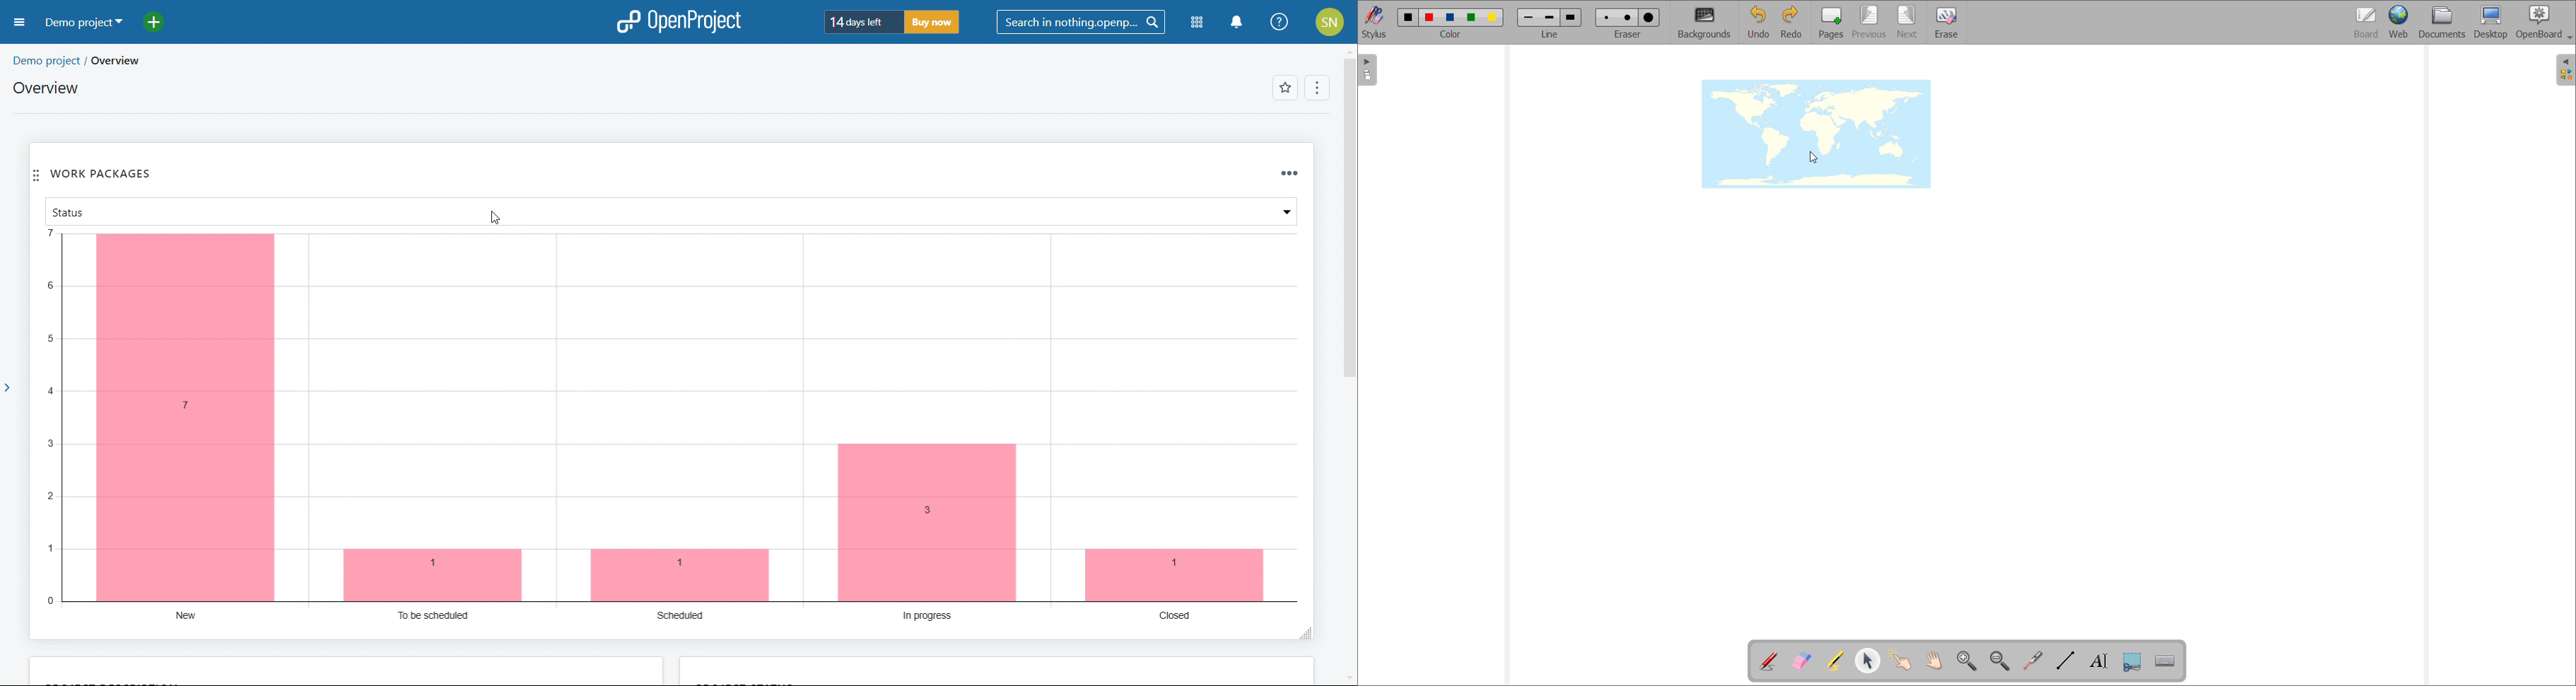 This screenshot has height=700, width=2576. Describe the element at coordinates (1196, 24) in the screenshot. I see `modules` at that location.